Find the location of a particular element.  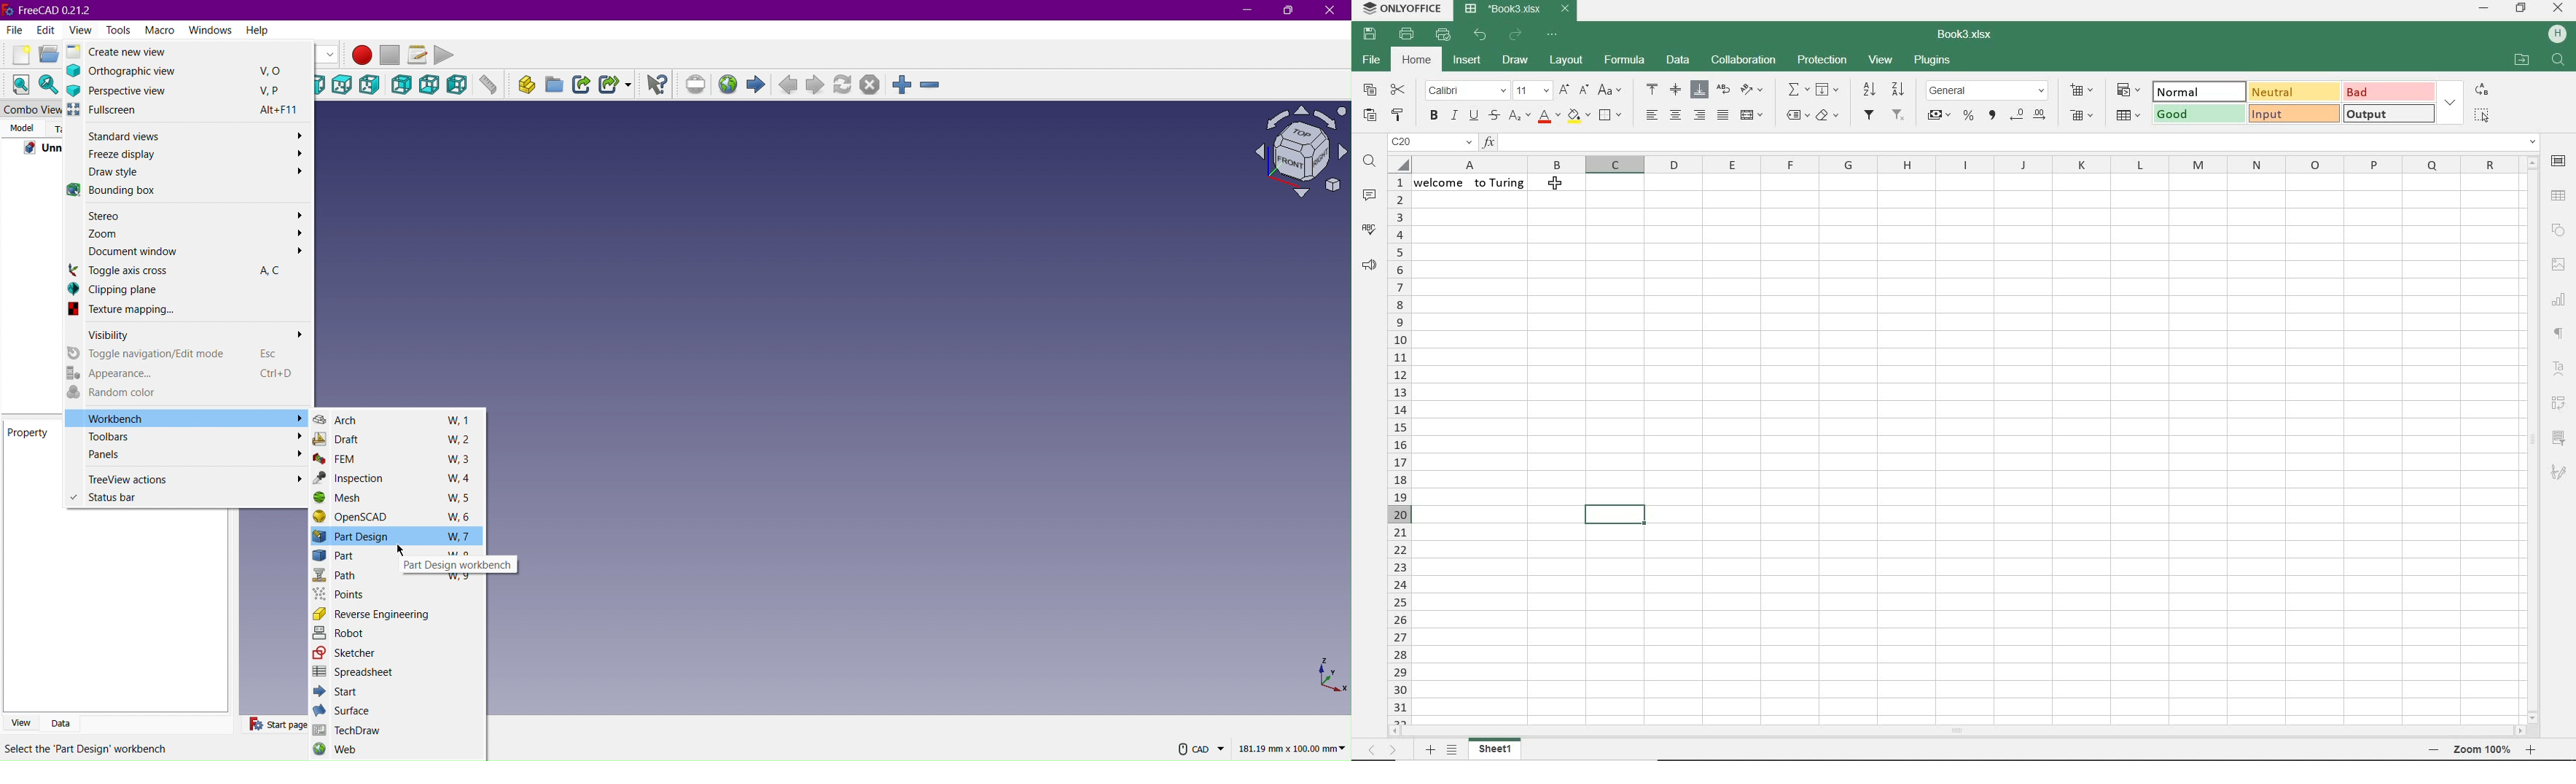

BAD is located at coordinates (2386, 92).